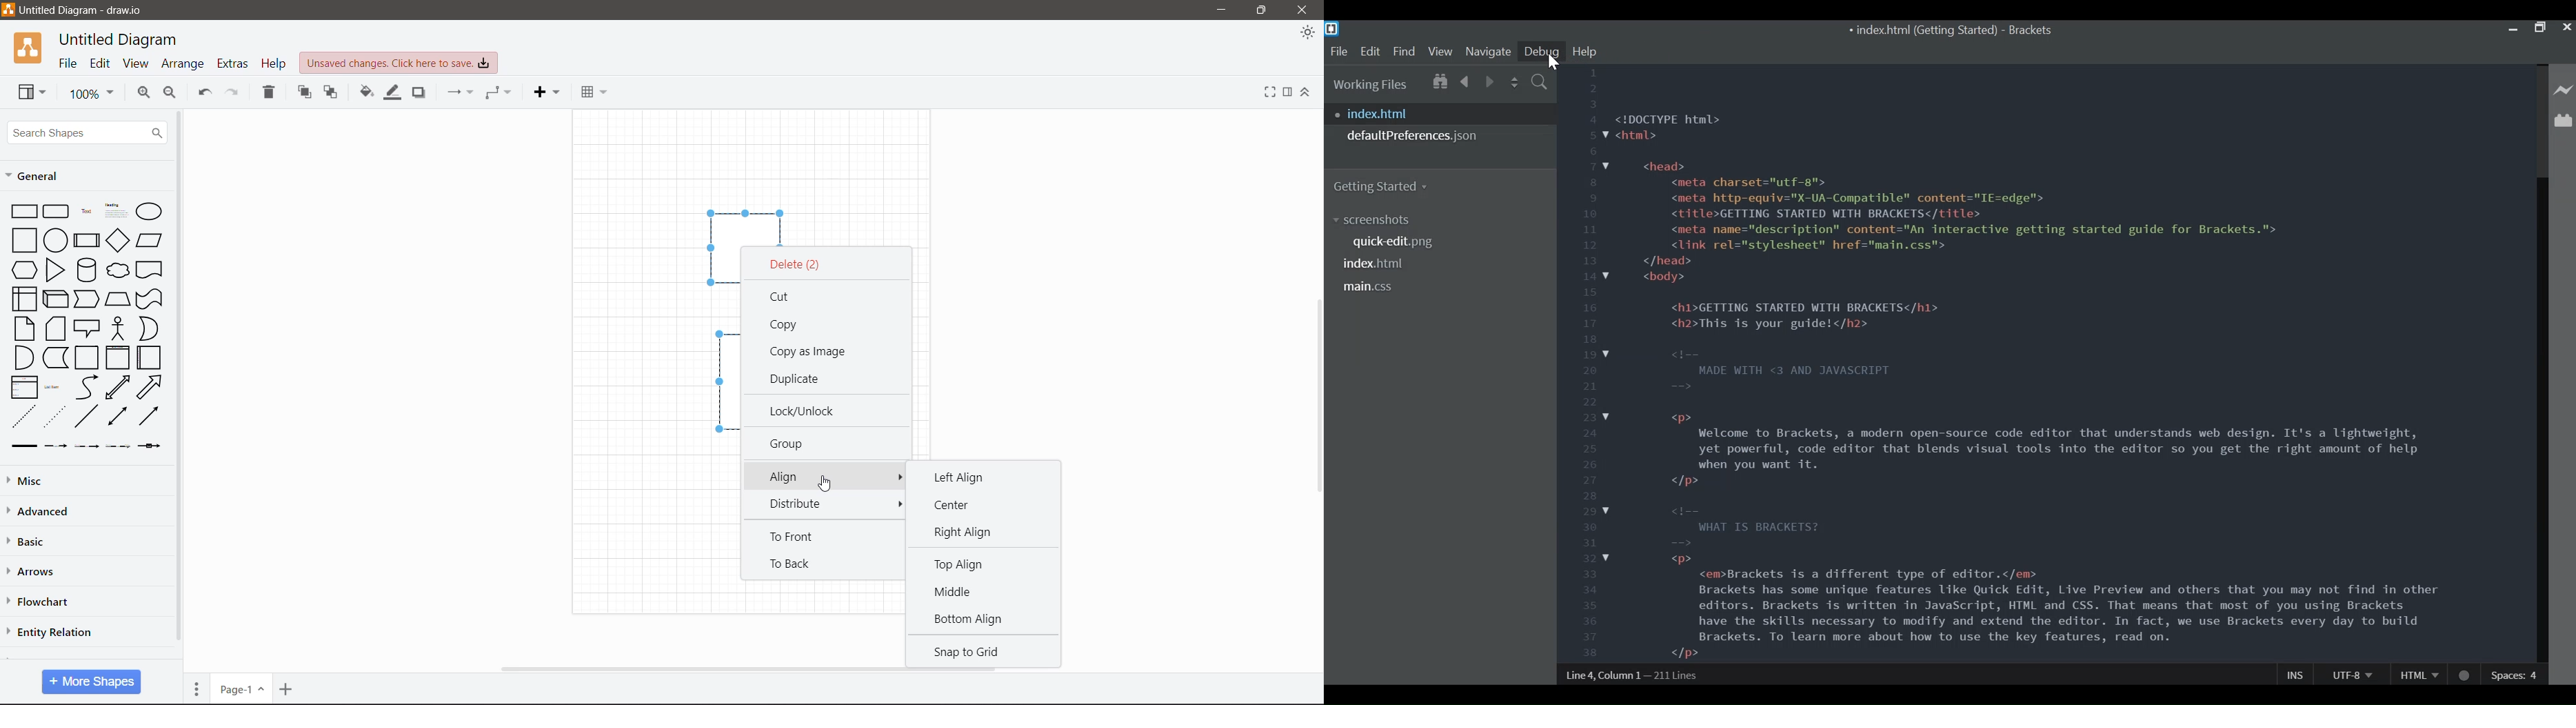 The height and width of the screenshot is (728, 2576). What do you see at coordinates (1490, 80) in the screenshot?
I see `Navigate Forward` at bounding box center [1490, 80].